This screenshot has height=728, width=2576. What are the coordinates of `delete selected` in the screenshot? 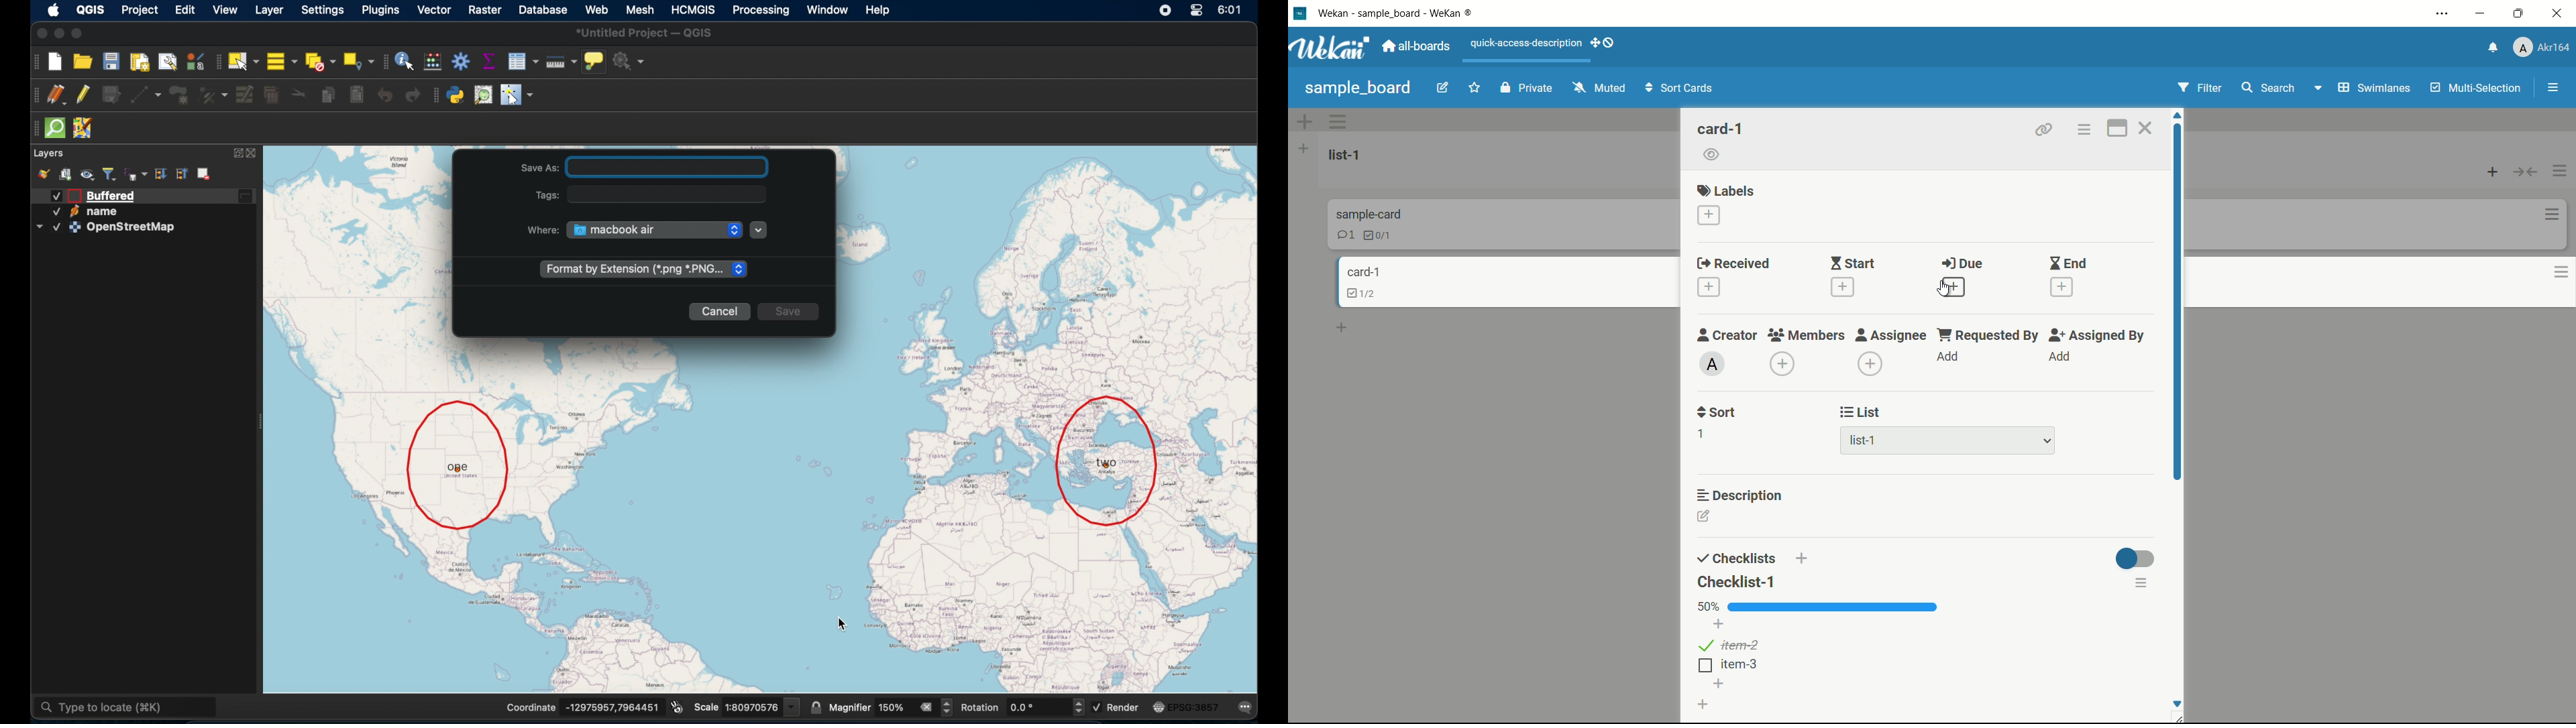 It's located at (273, 94).